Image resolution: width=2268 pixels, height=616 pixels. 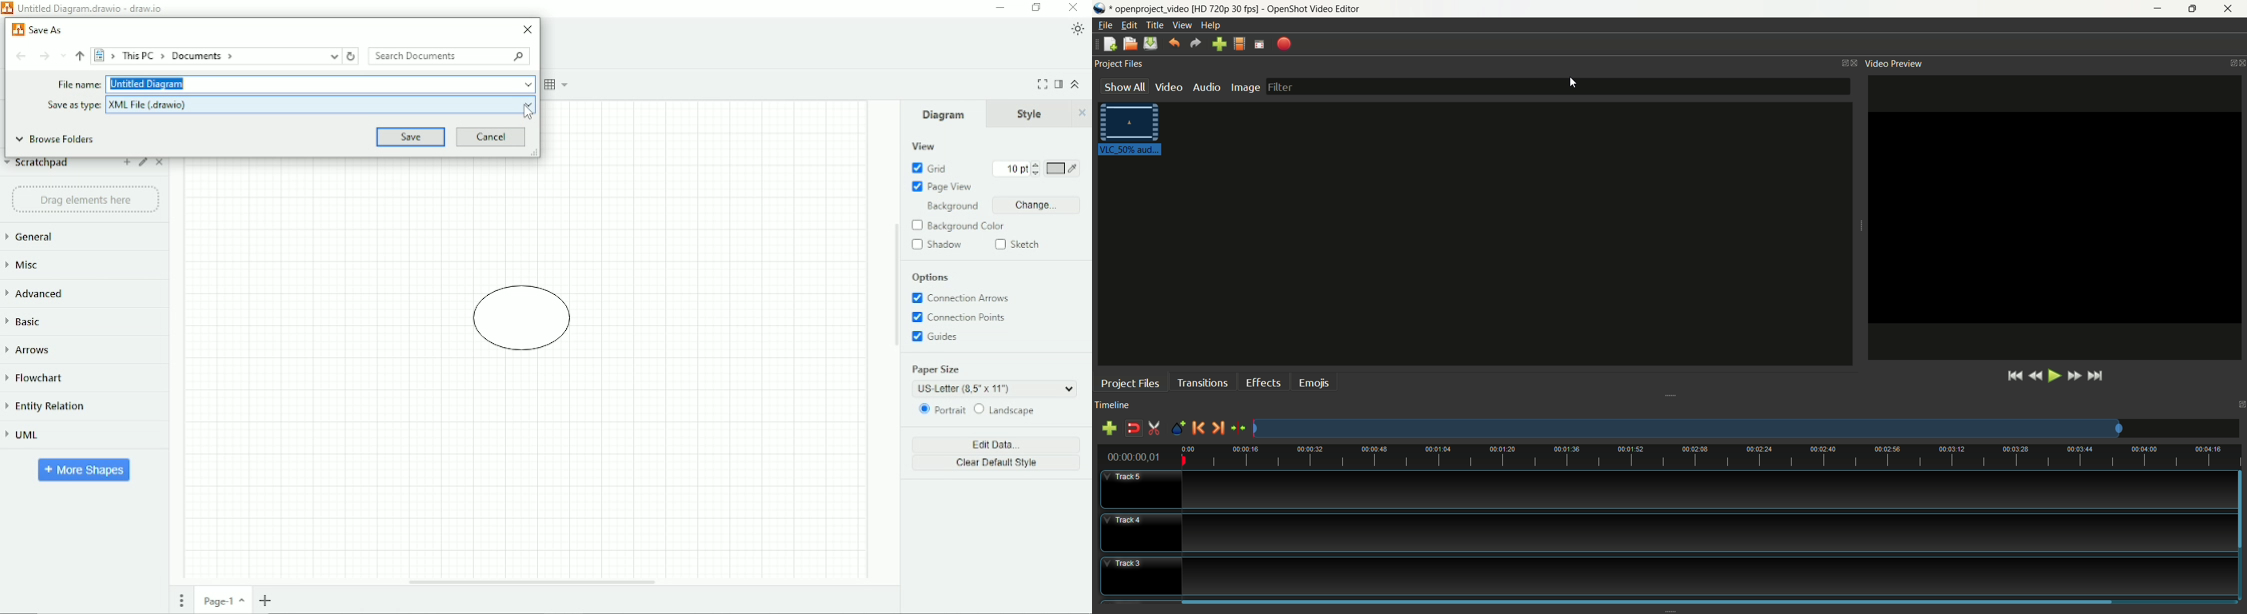 What do you see at coordinates (1021, 245) in the screenshot?
I see `Sketch` at bounding box center [1021, 245].